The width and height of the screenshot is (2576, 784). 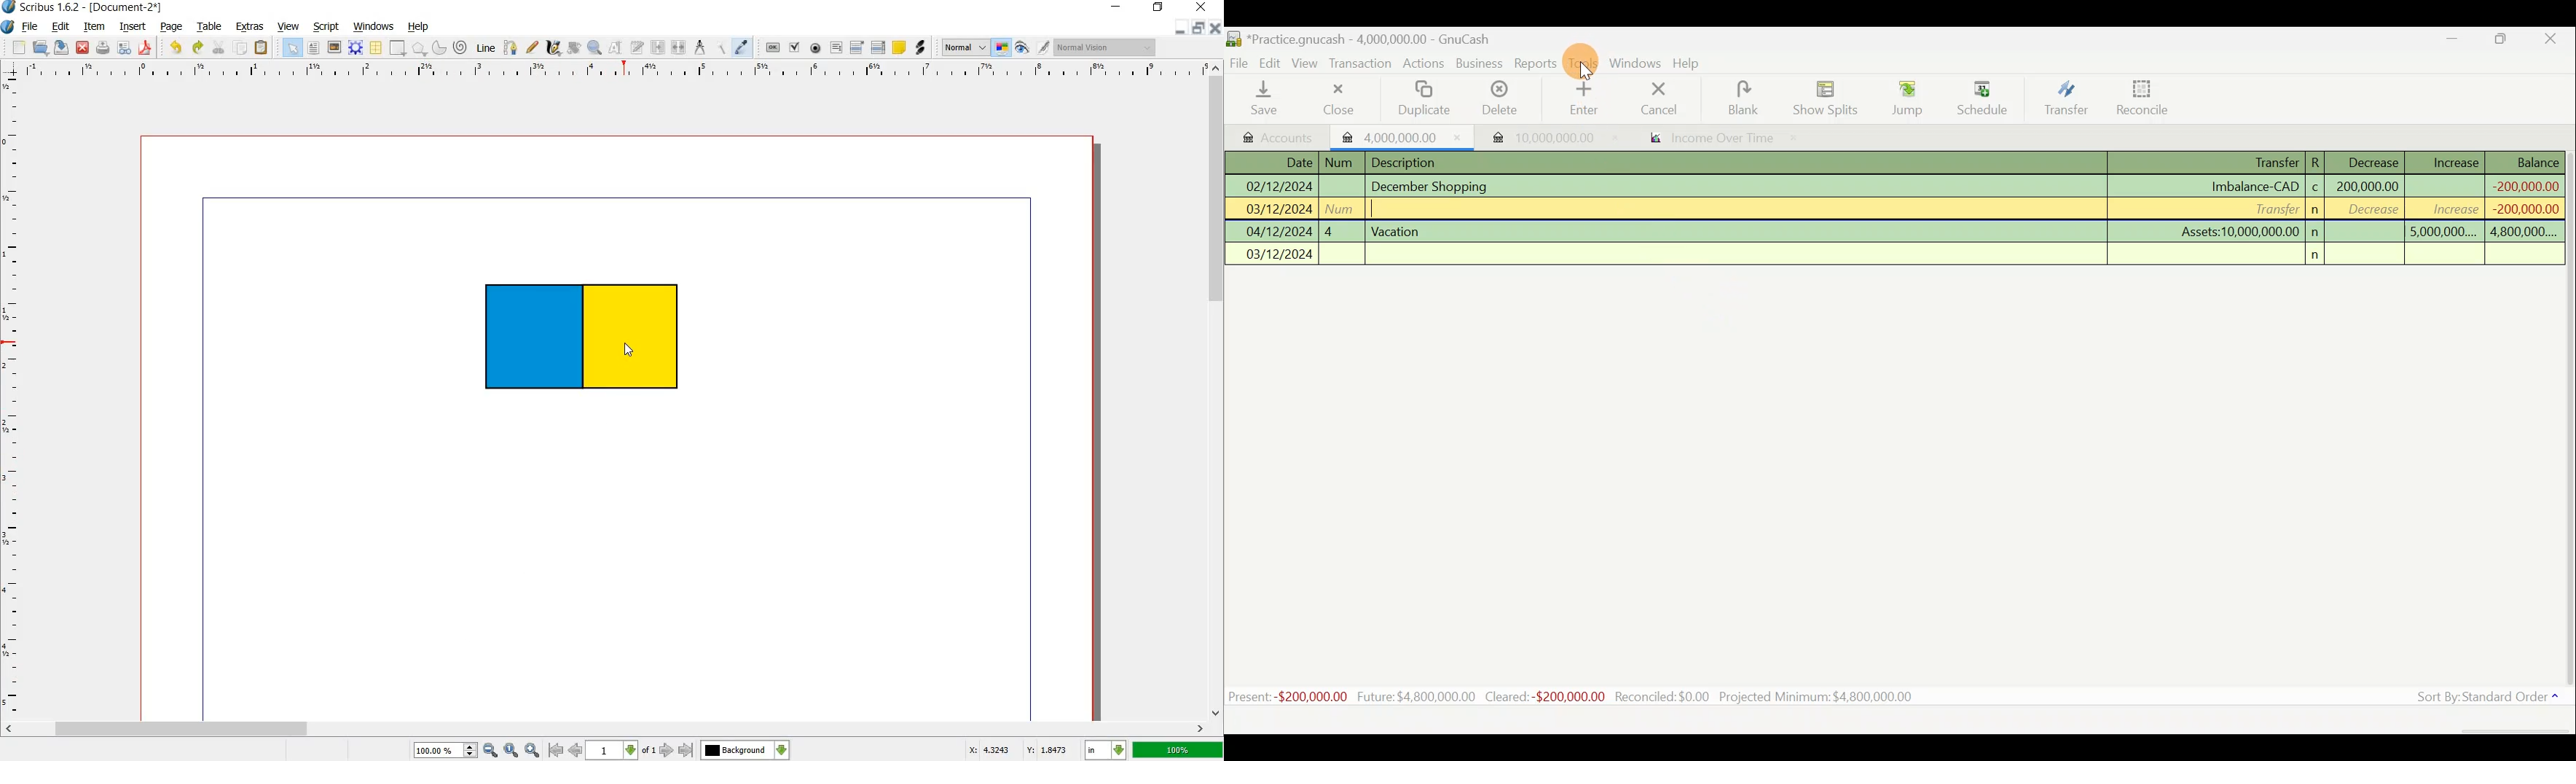 I want to click on Jump, so click(x=1901, y=99).